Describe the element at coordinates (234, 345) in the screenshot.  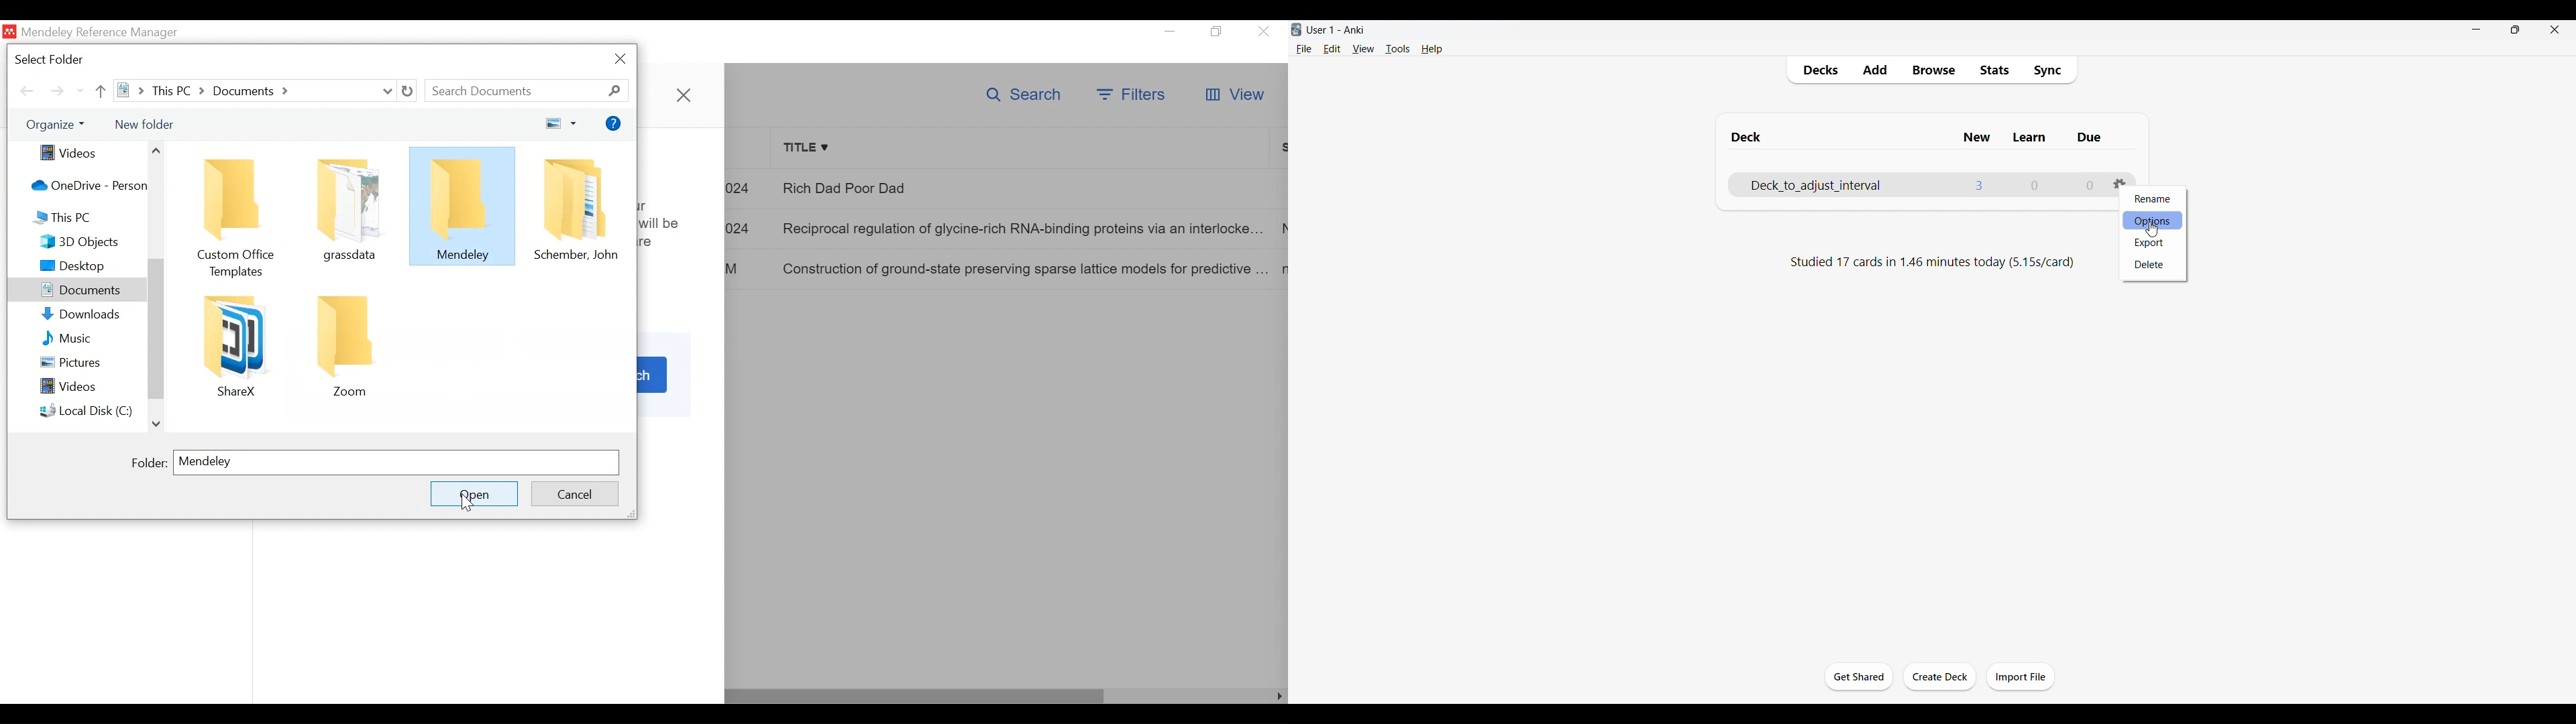
I see `Folder` at that location.